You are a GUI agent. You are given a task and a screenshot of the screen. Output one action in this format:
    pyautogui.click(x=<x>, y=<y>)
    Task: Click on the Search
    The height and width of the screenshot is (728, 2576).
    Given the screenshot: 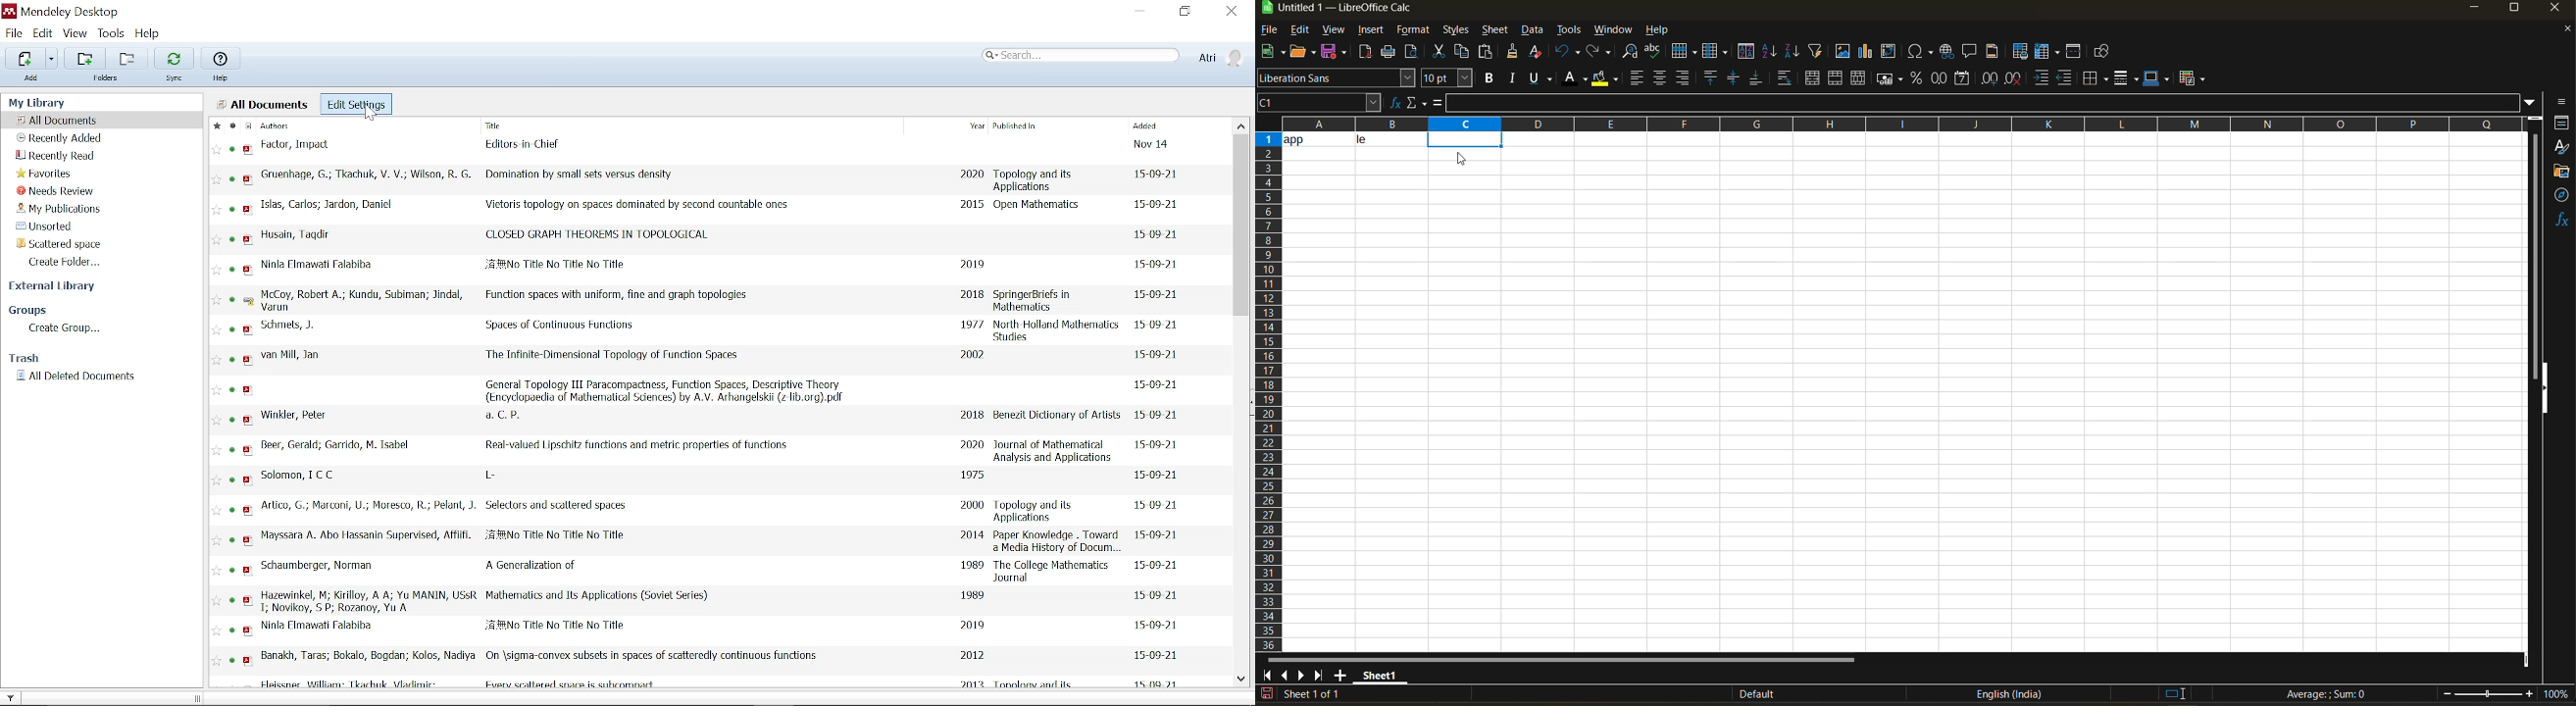 What is the action you would take?
    pyautogui.click(x=1082, y=56)
    